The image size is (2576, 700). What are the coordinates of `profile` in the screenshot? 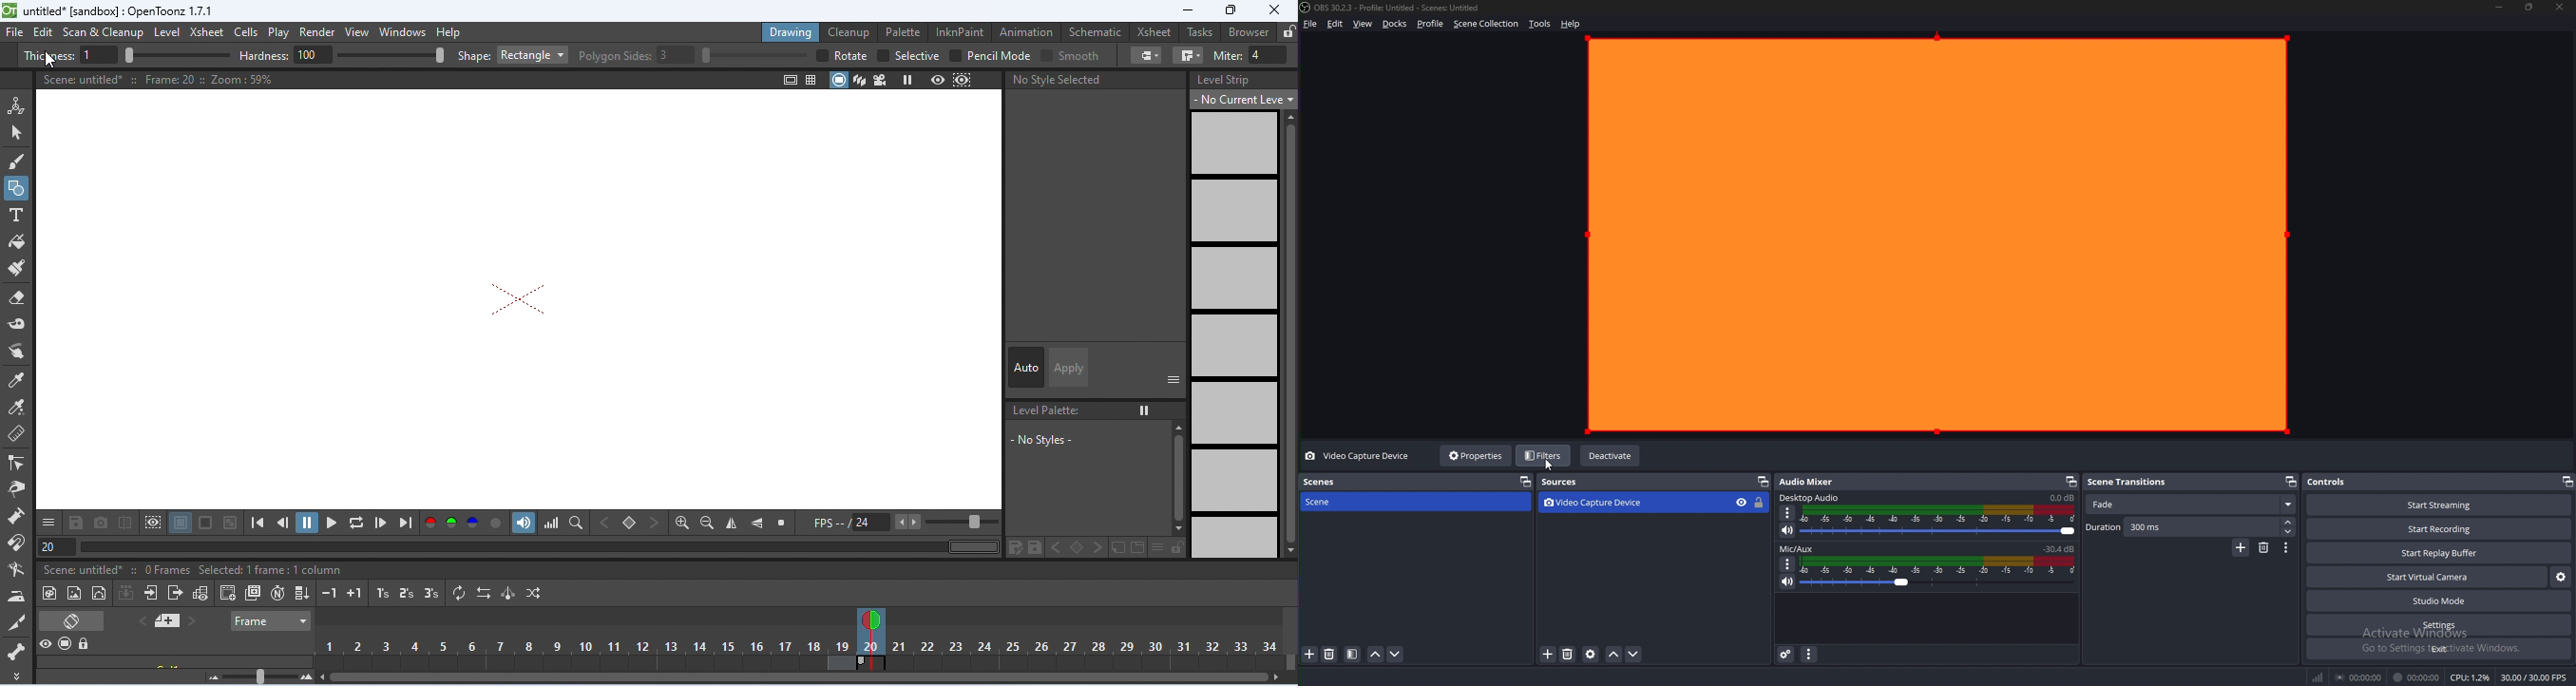 It's located at (1431, 24).